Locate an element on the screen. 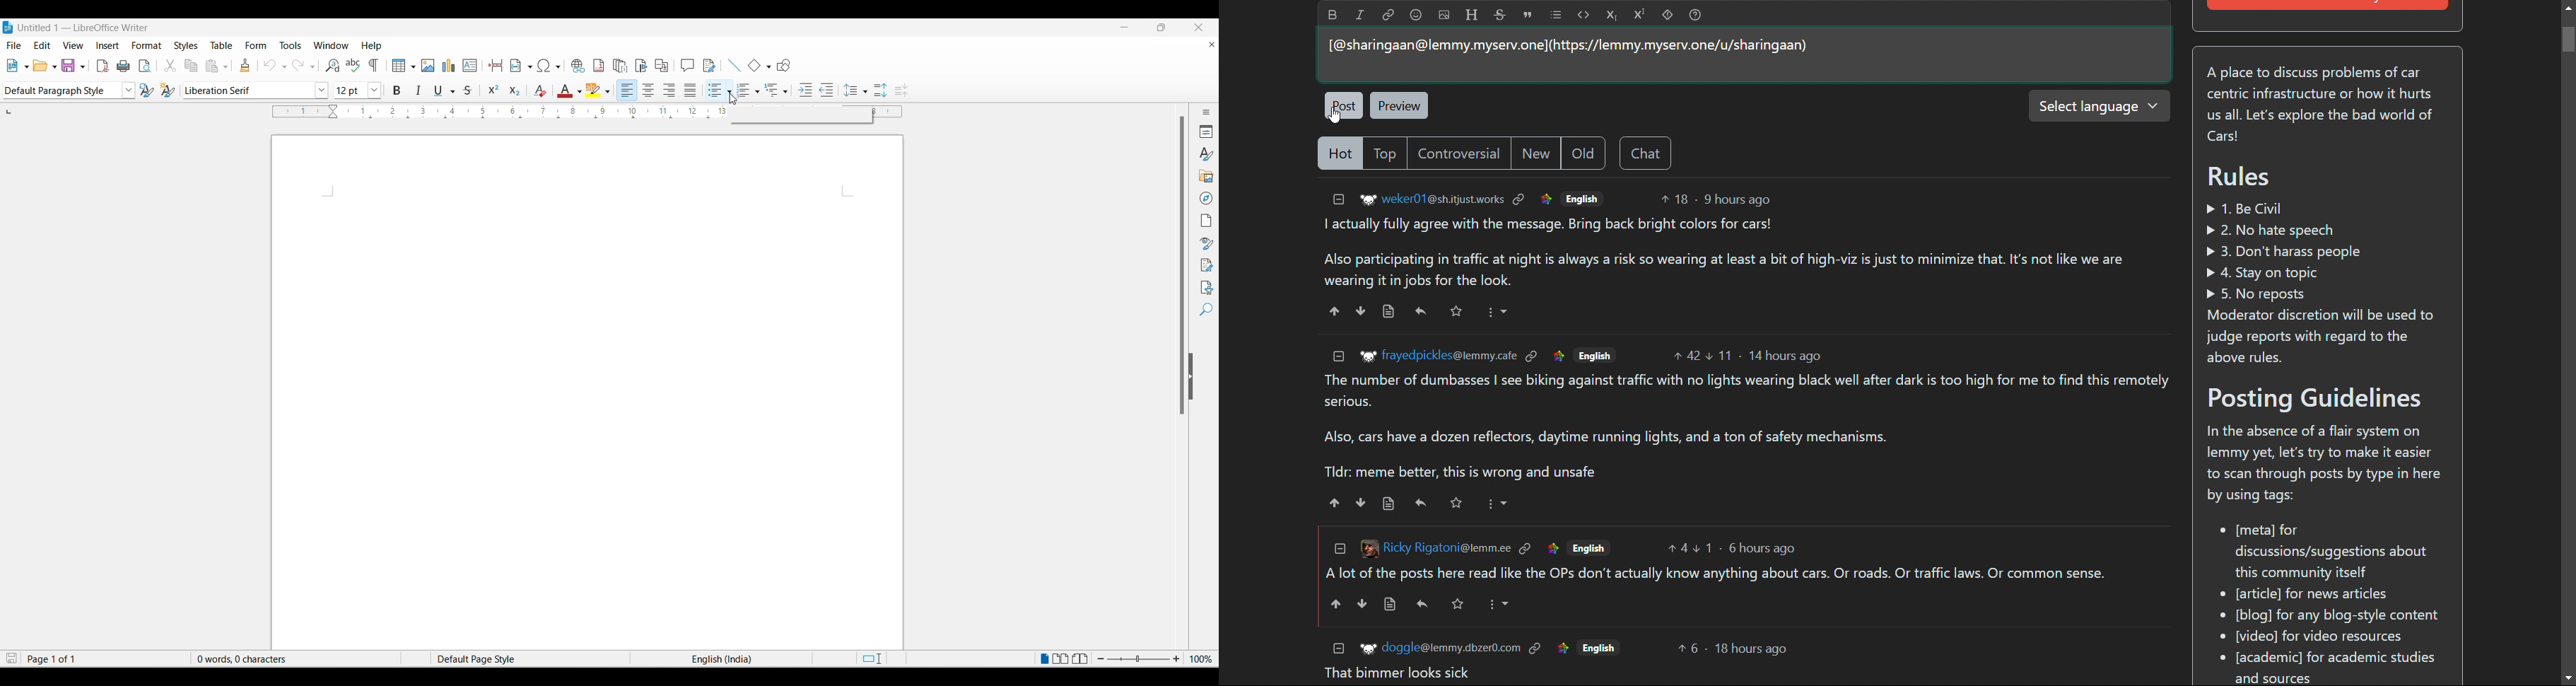 Image resolution: width=2576 pixels, height=700 pixels. Window is located at coordinates (331, 44).